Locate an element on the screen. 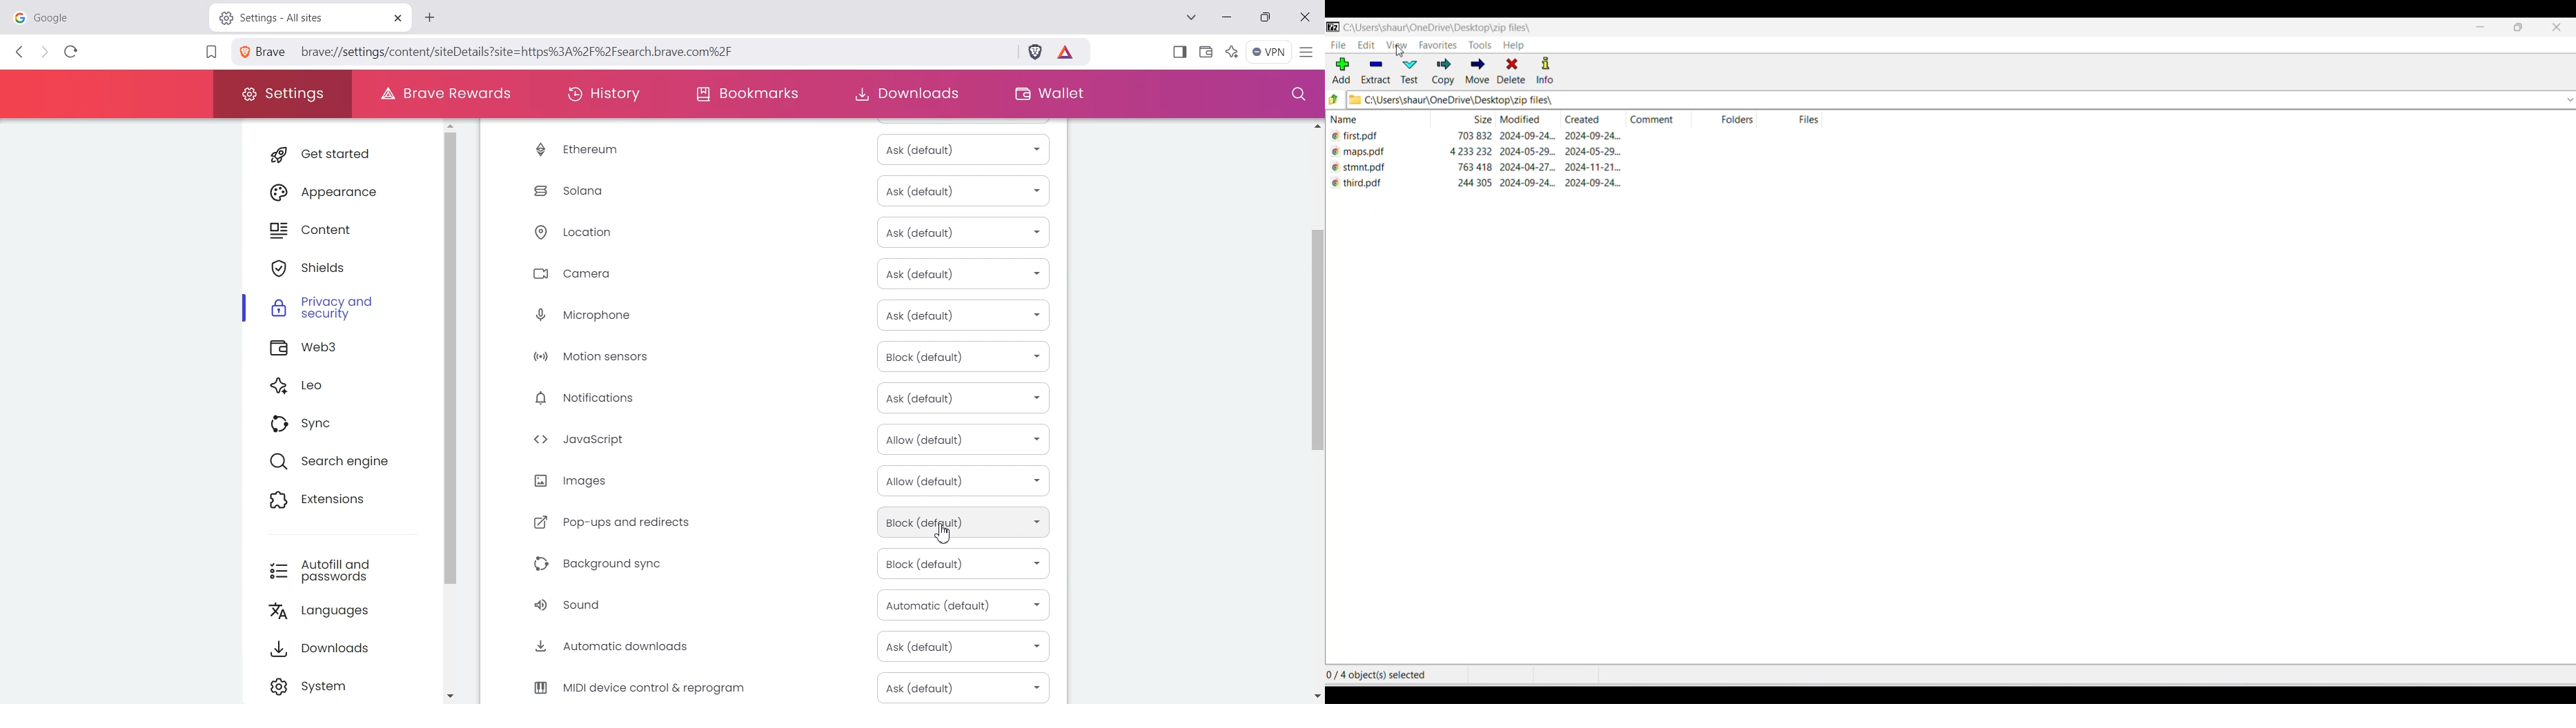 The width and height of the screenshot is (2576, 728). MIDI device control & reprogram Ask (Default) is located at coordinates (776, 686).